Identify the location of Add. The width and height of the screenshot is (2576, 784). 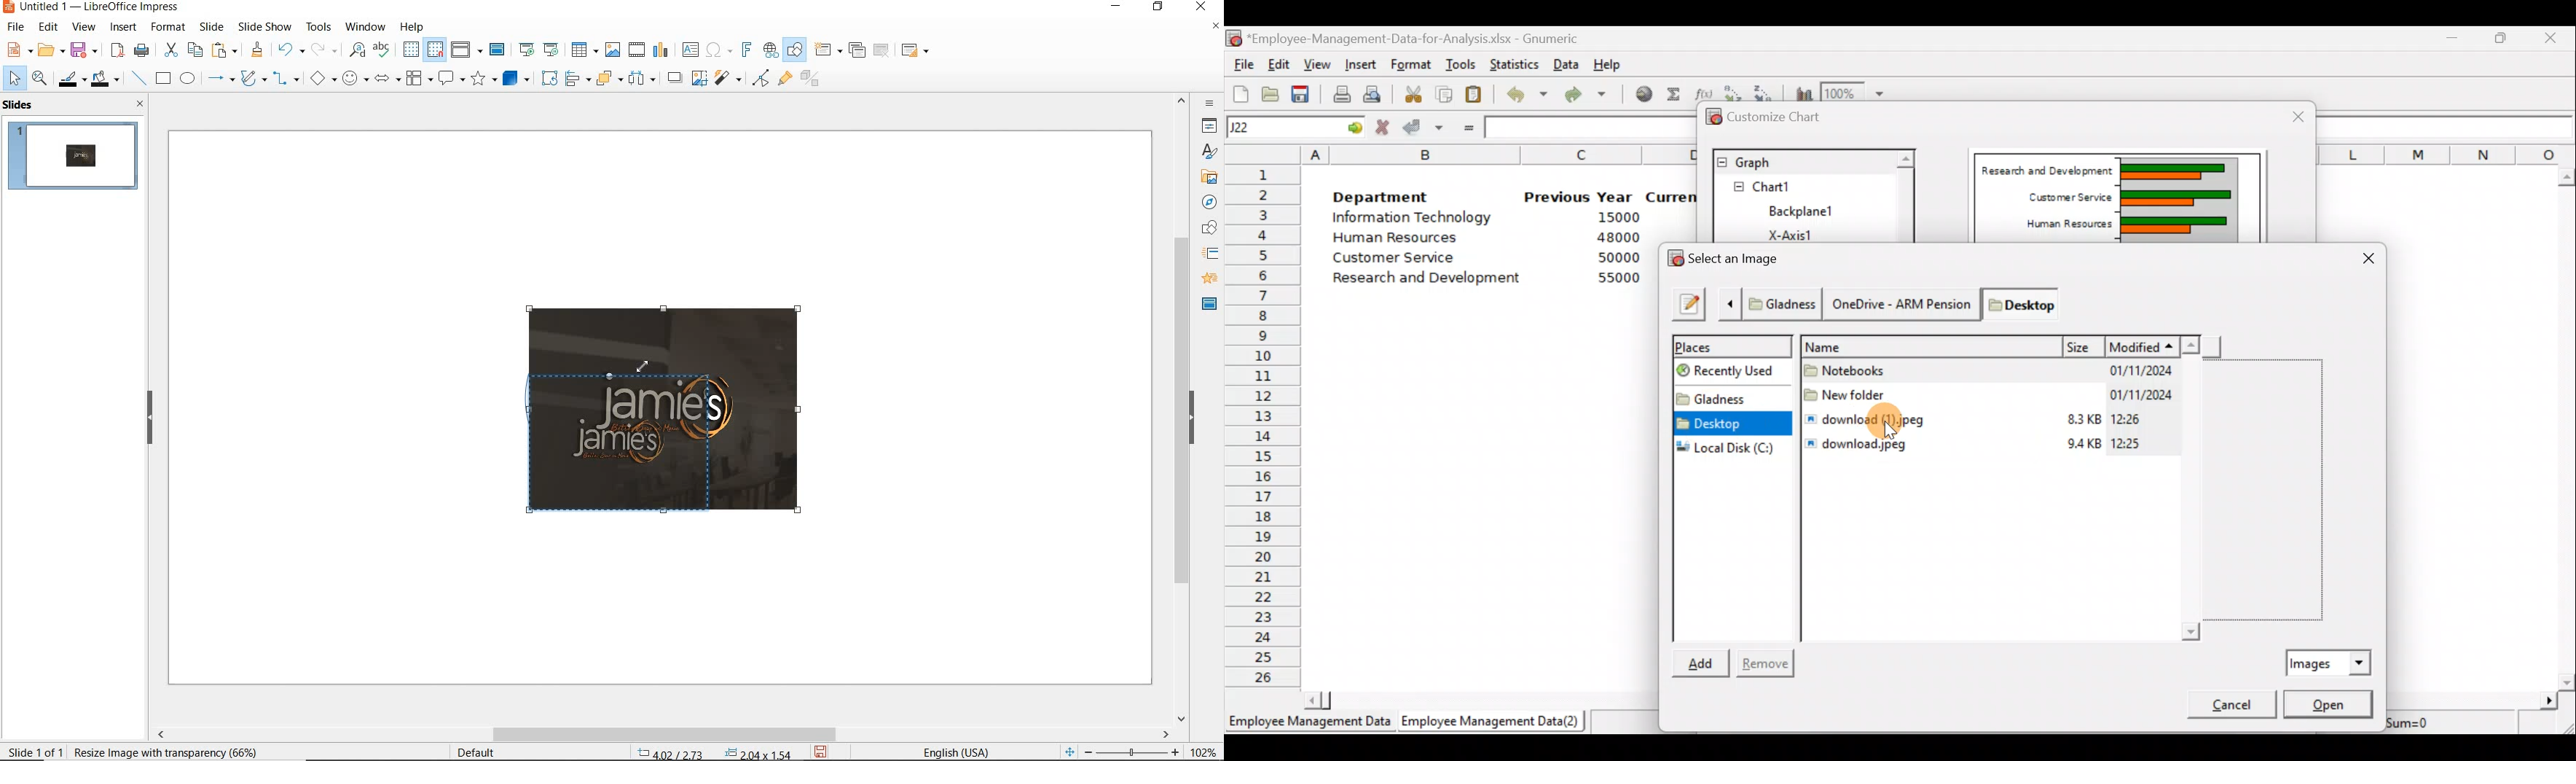
(1704, 661).